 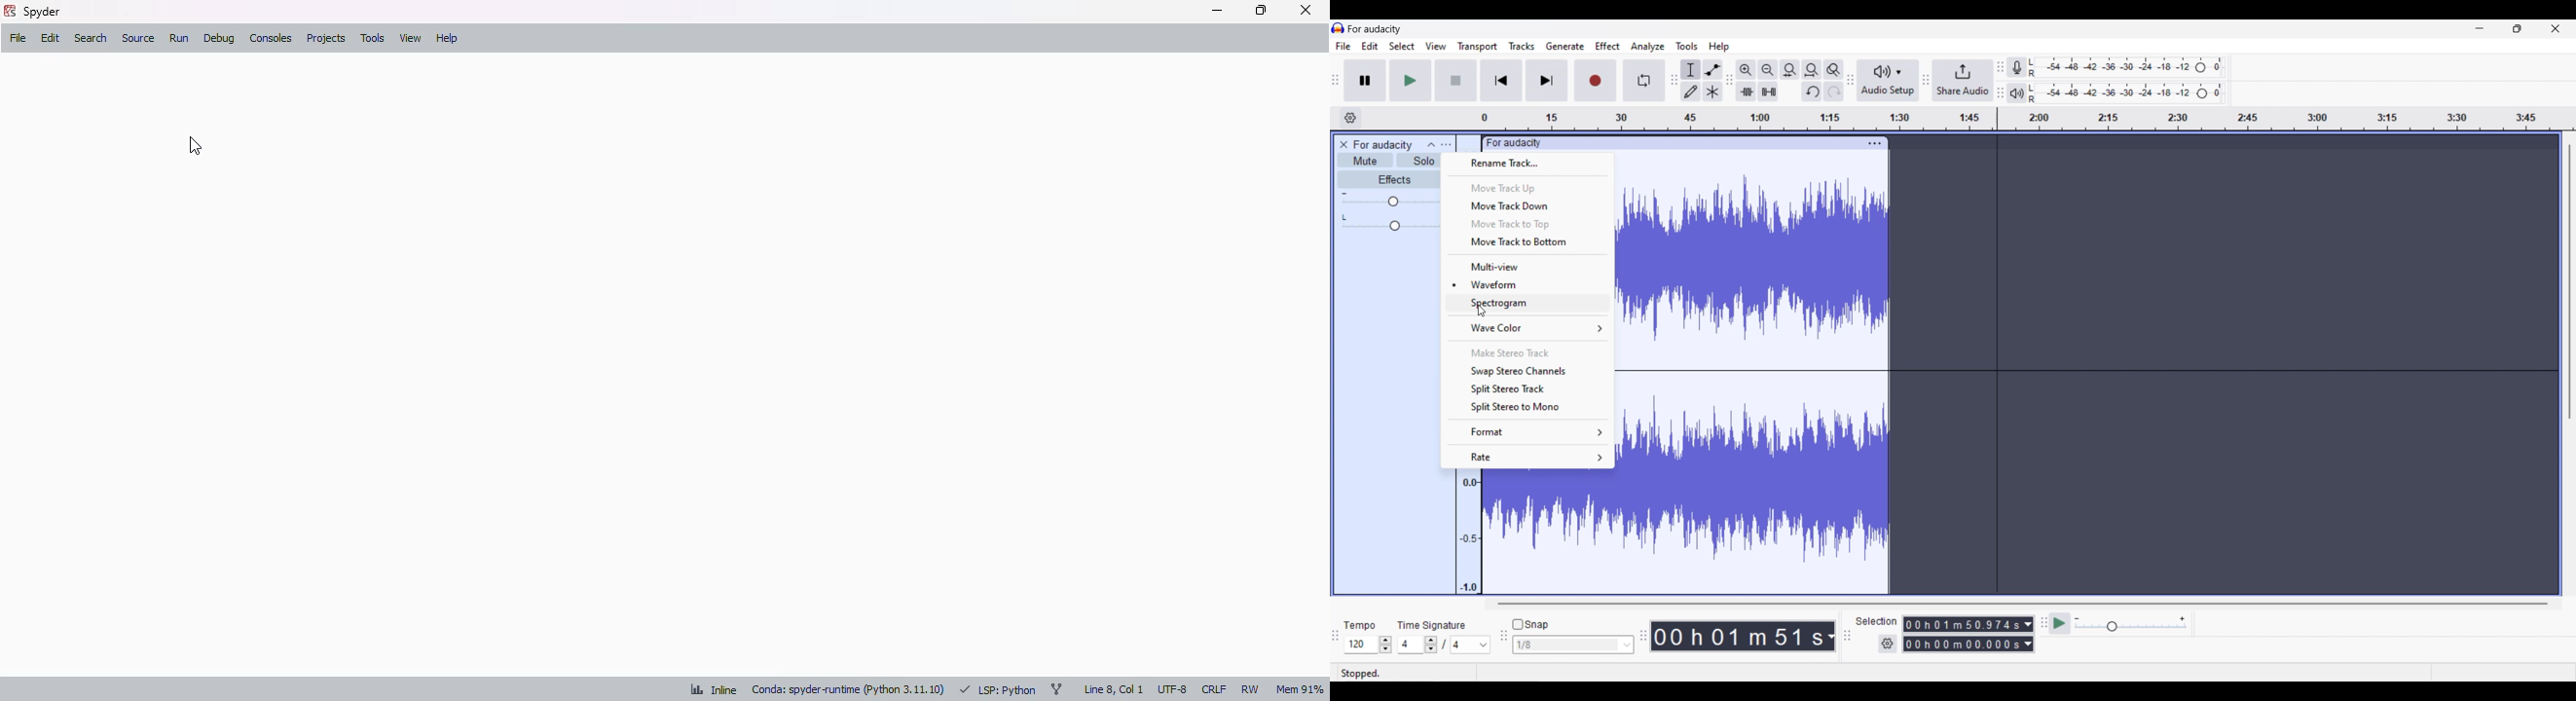 What do you see at coordinates (9, 11) in the screenshot?
I see `logo` at bounding box center [9, 11].